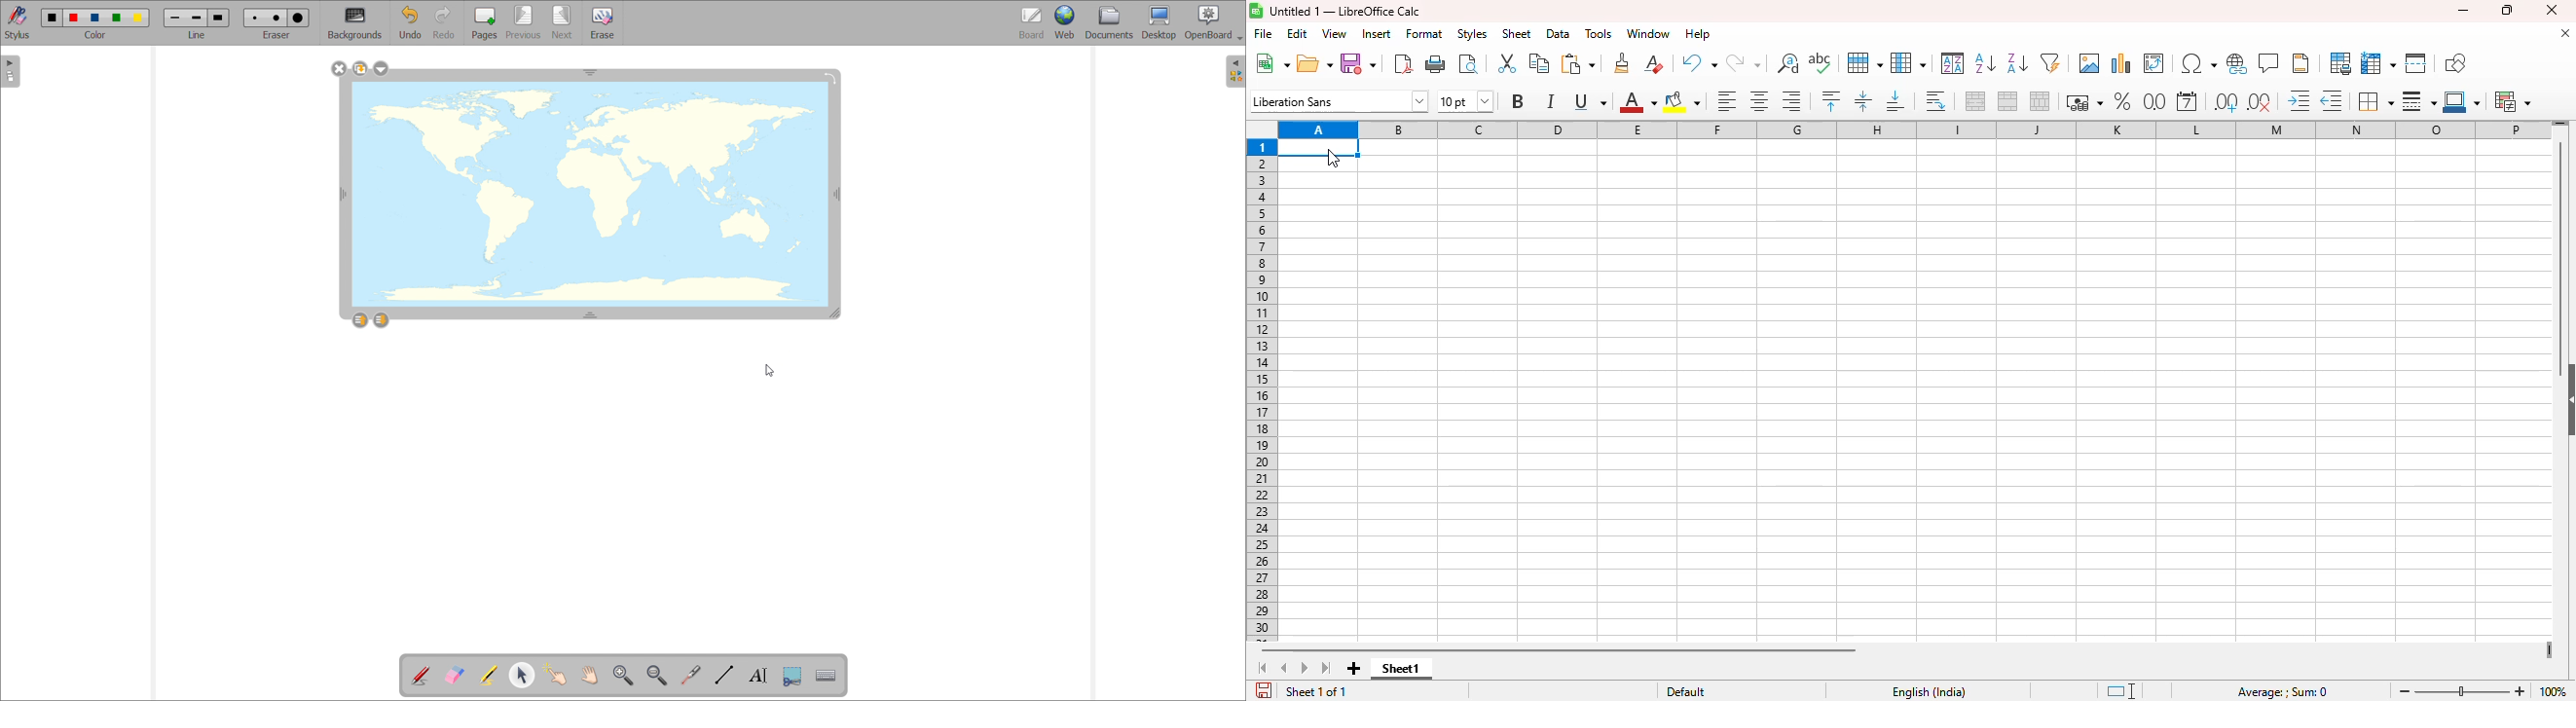 This screenshot has width=2576, height=728. What do you see at coordinates (2379, 64) in the screenshot?
I see `freeze rows and columns` at bounding box center [2379, 64].